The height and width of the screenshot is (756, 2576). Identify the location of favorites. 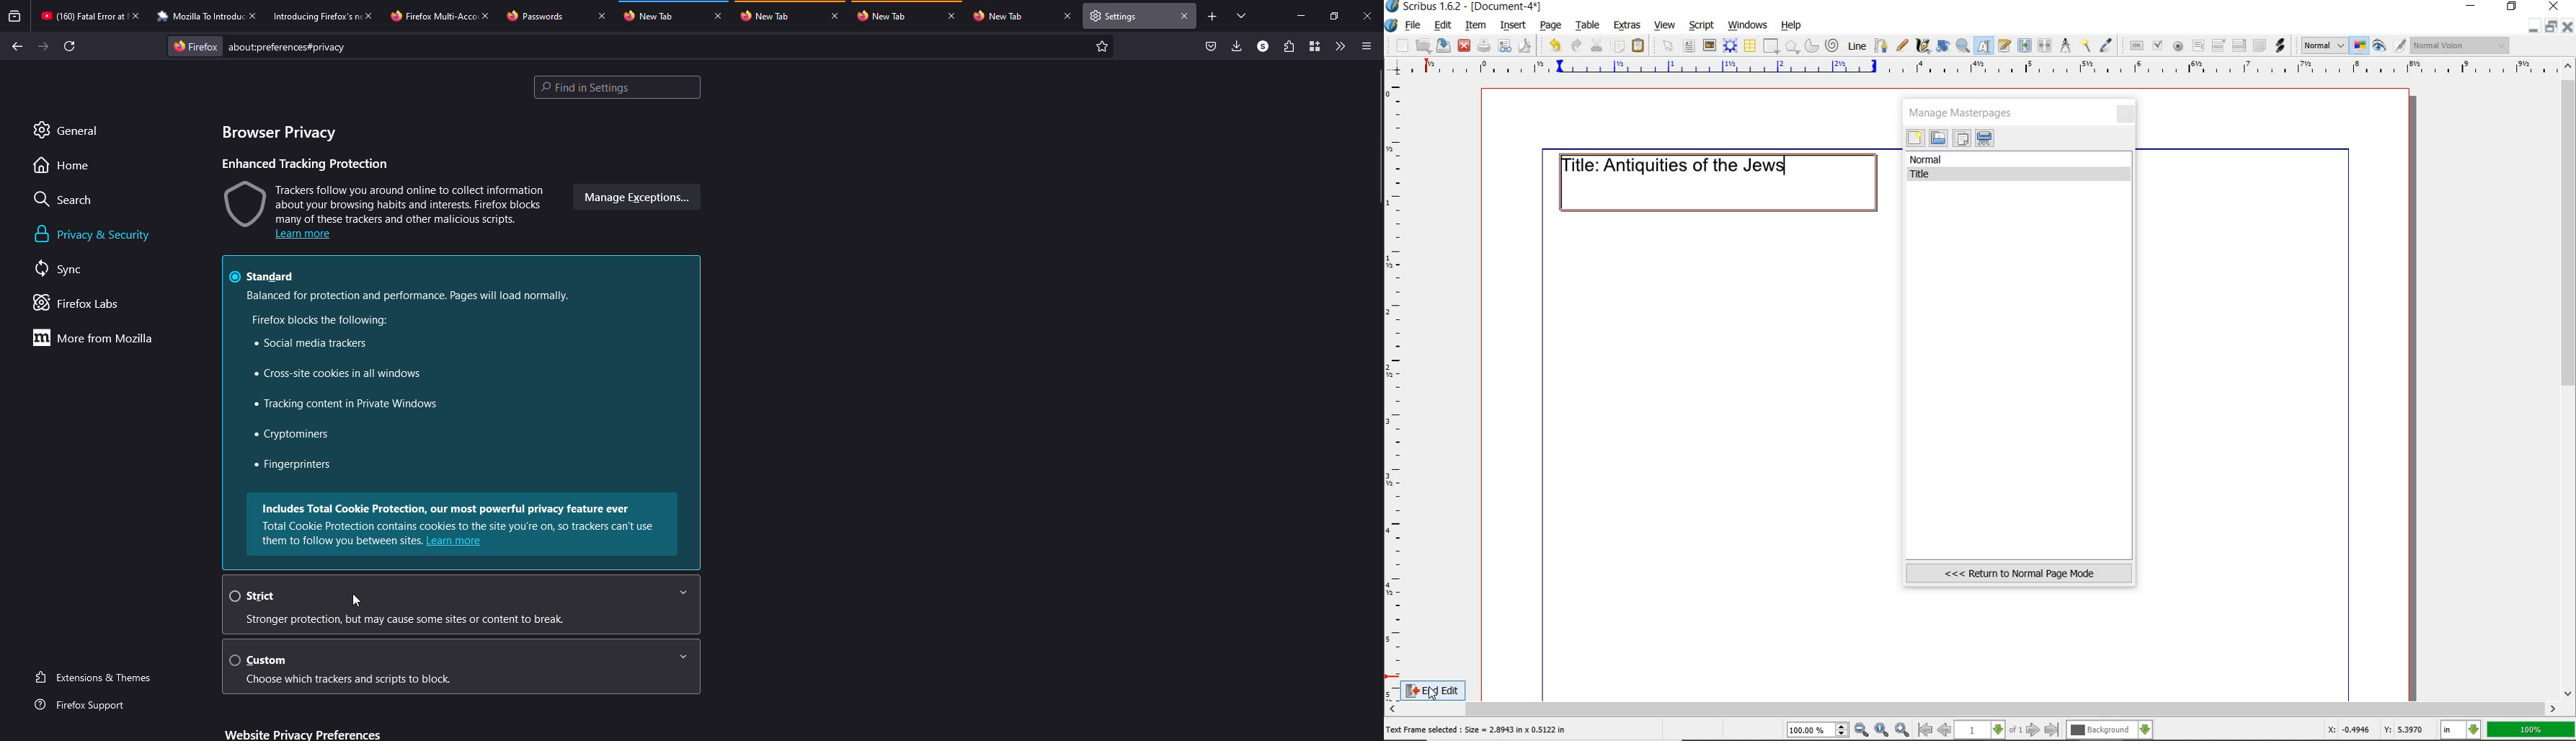
(1101, 45).